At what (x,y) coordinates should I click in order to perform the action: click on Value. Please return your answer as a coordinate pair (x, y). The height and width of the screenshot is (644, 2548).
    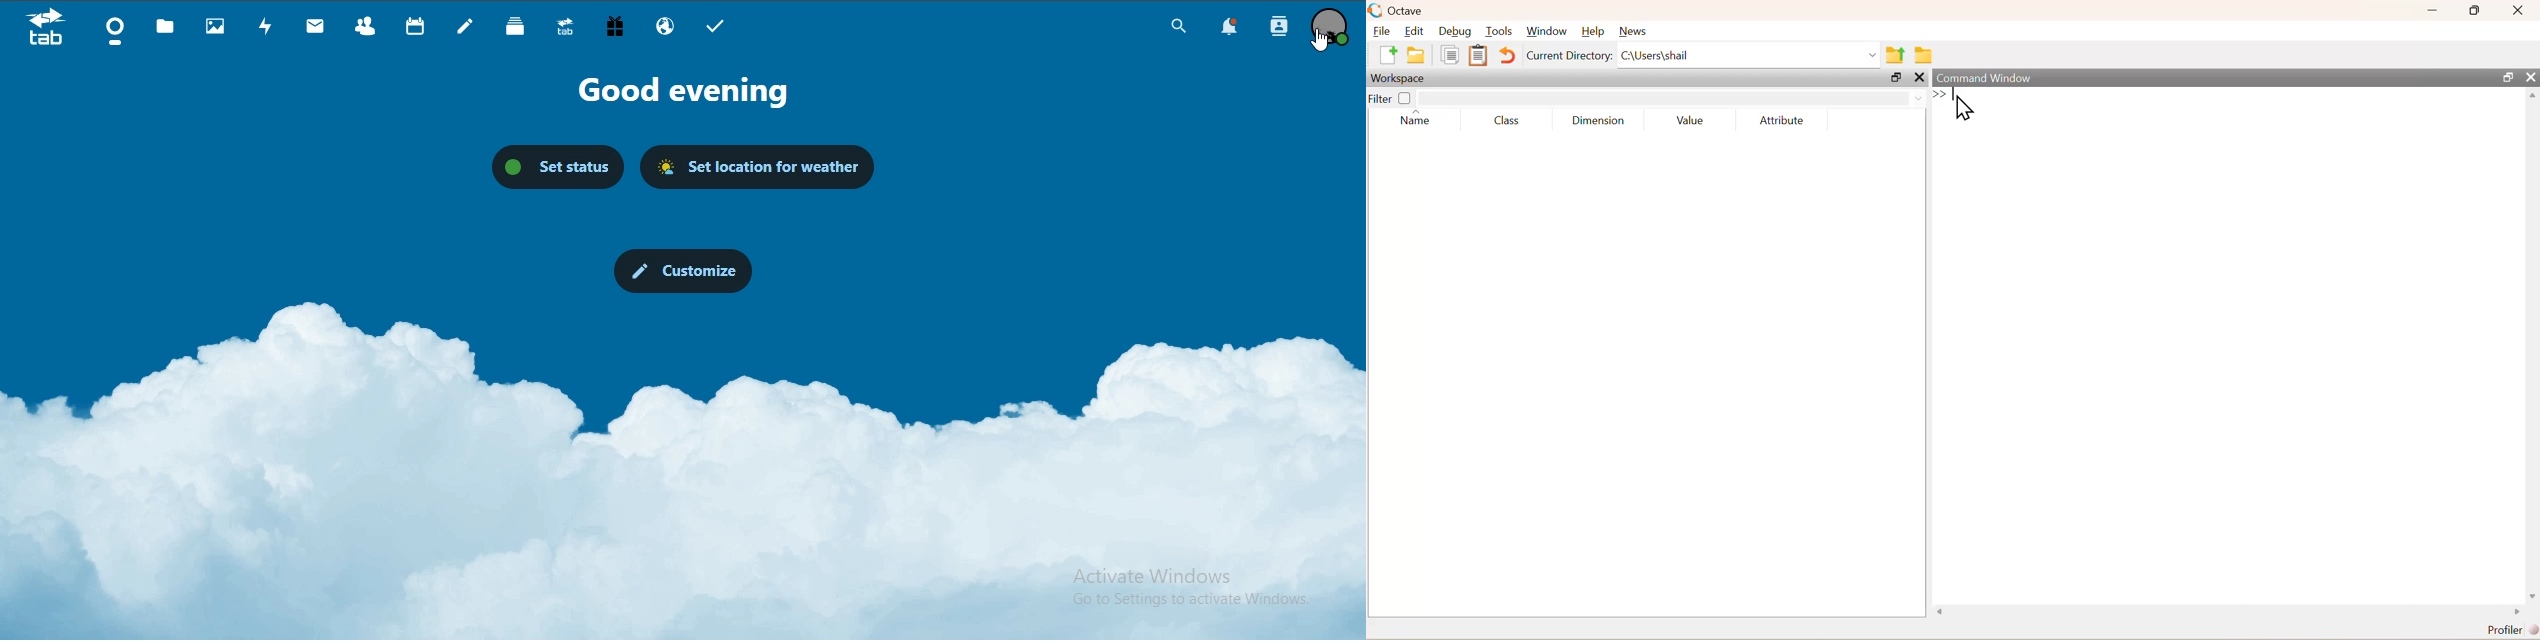
    Looking at the image, I should click on (1689, 119).